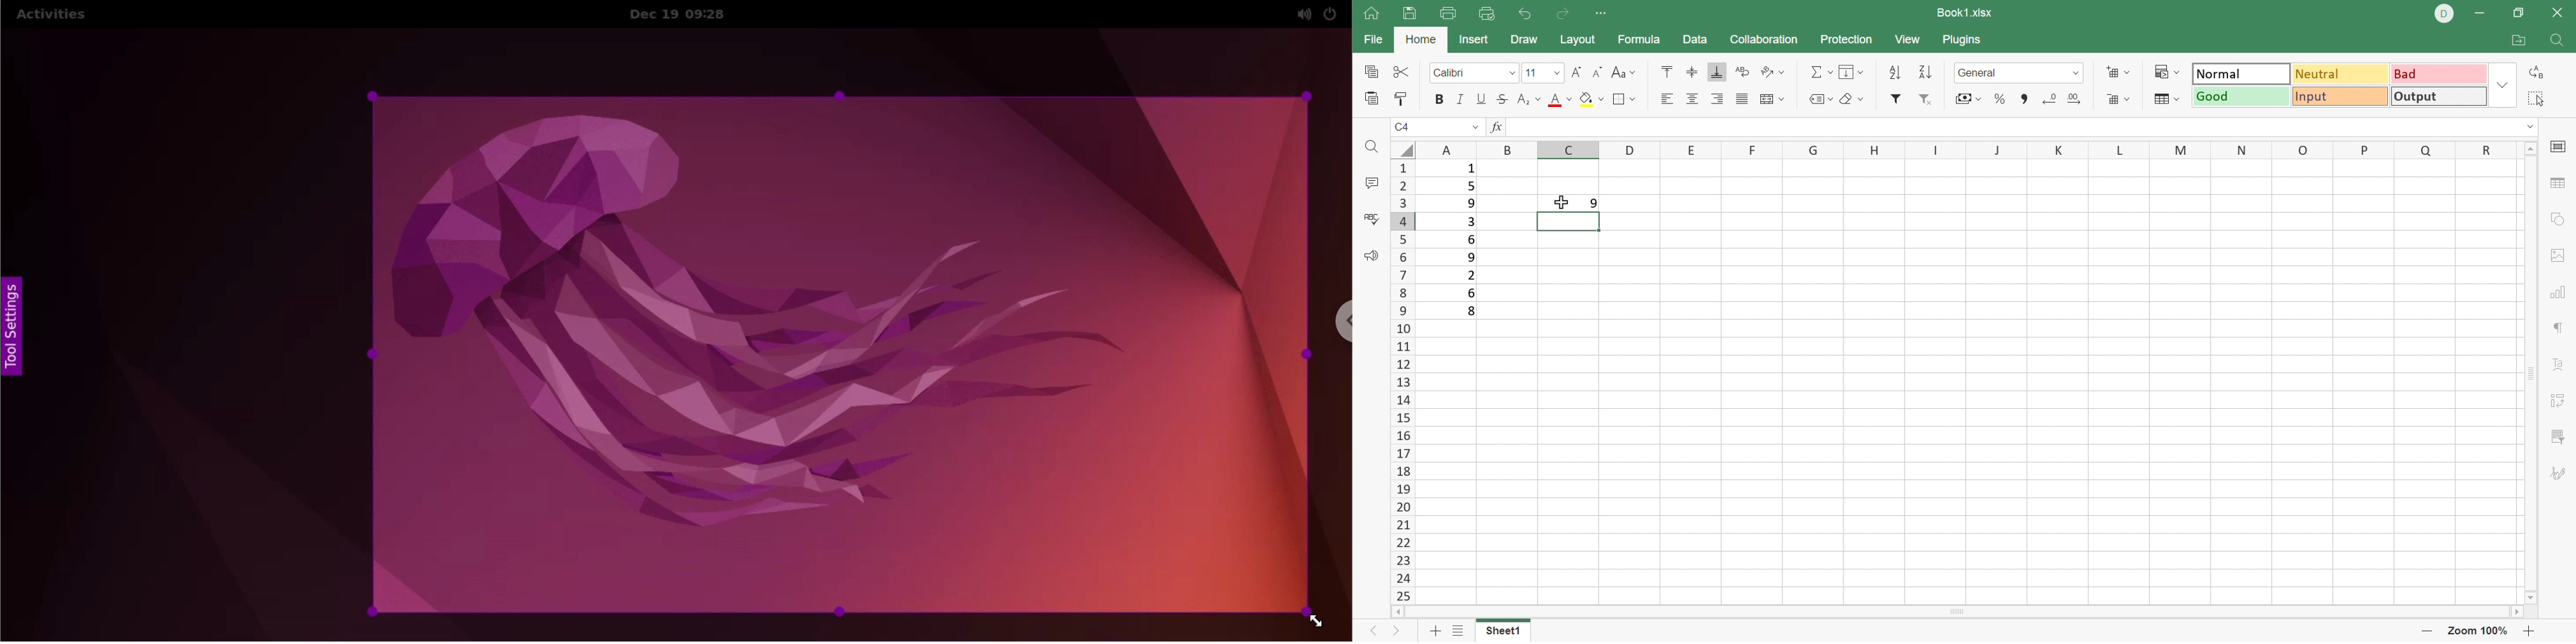 Image resolution: width=2576 pixels, height=644 pixels. Describe the element at coordinates (1309, 618) in the screenshot. I see `cursor` at that location.